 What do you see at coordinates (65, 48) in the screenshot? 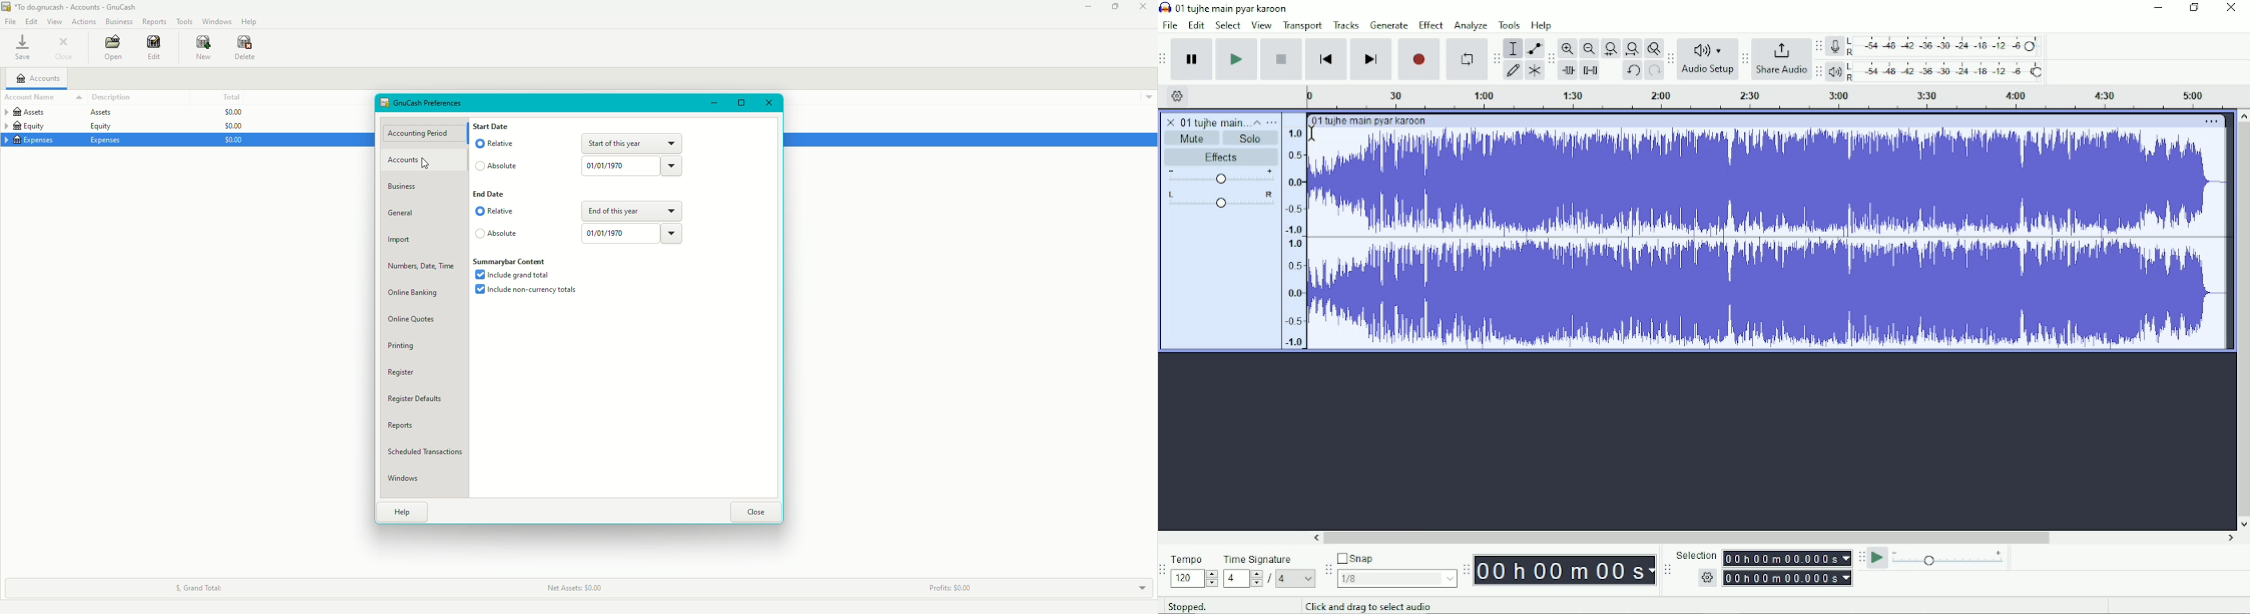
I see `Close` at bounding box center [65, 48].